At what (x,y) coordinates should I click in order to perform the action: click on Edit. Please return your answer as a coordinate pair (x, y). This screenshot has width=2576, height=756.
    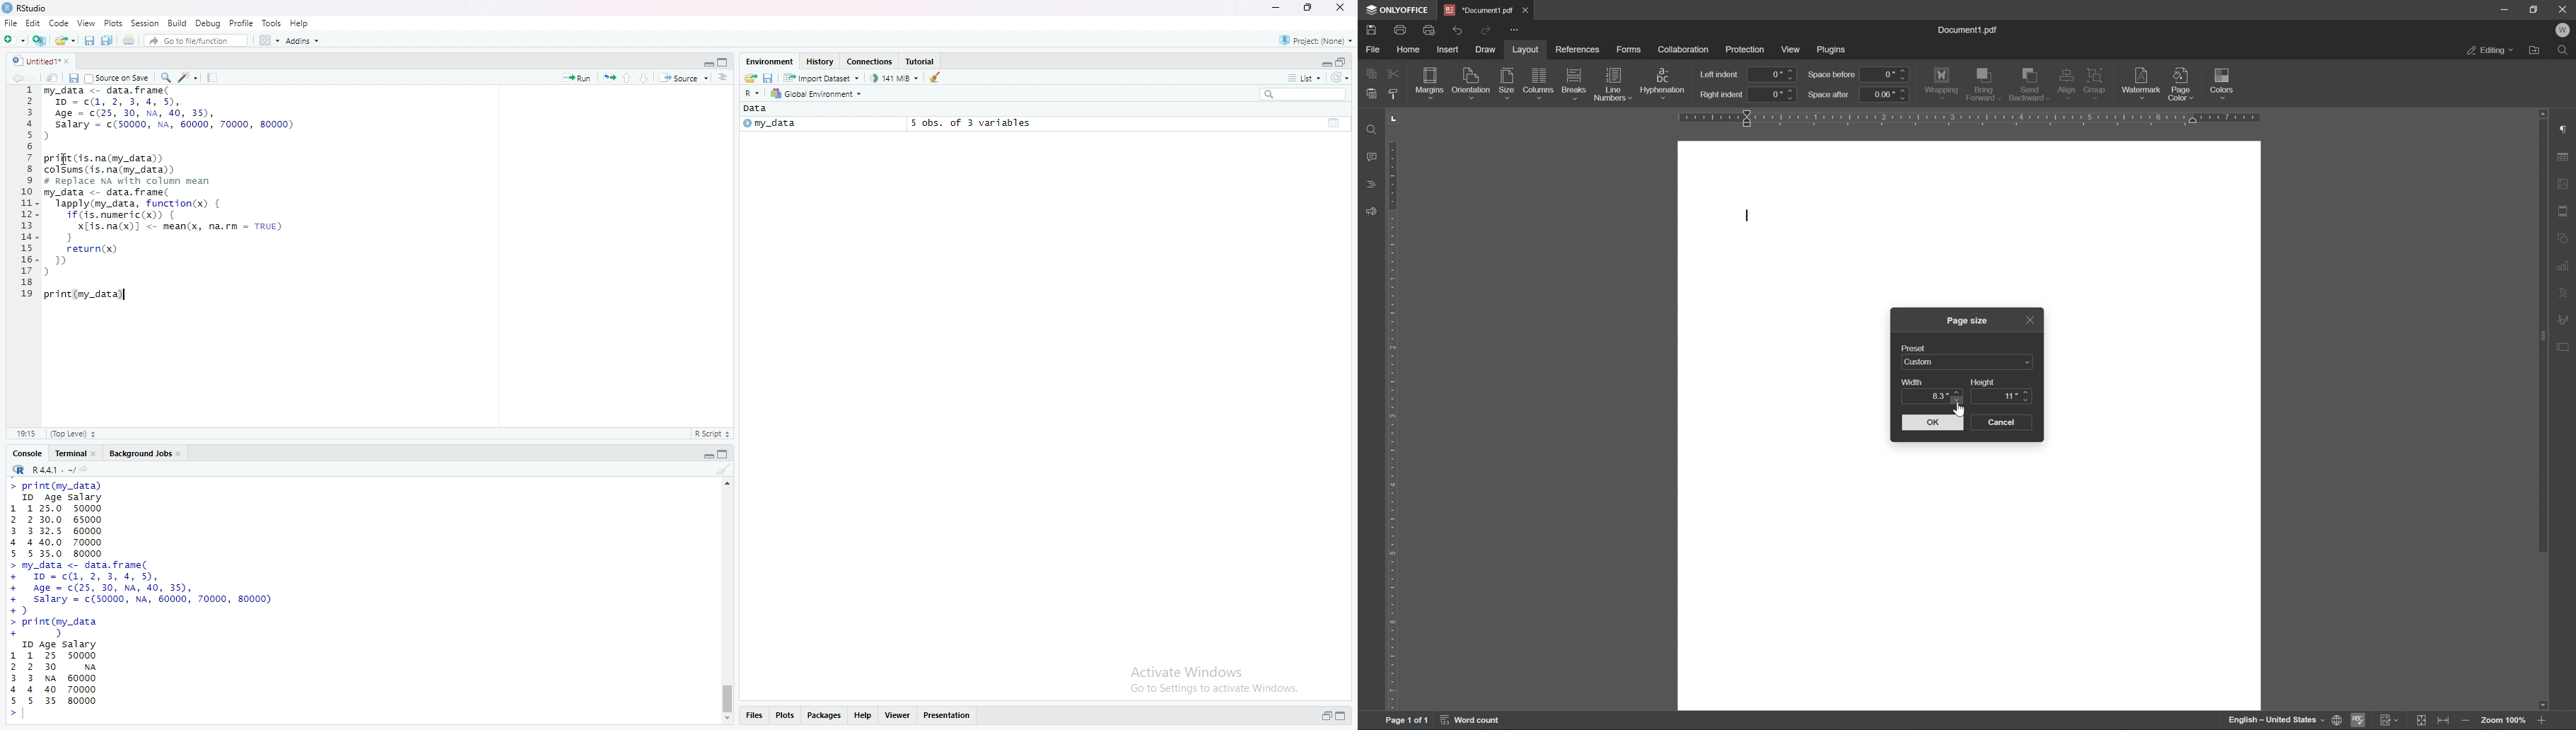
    Looking at the image, I should click on (33, 24).